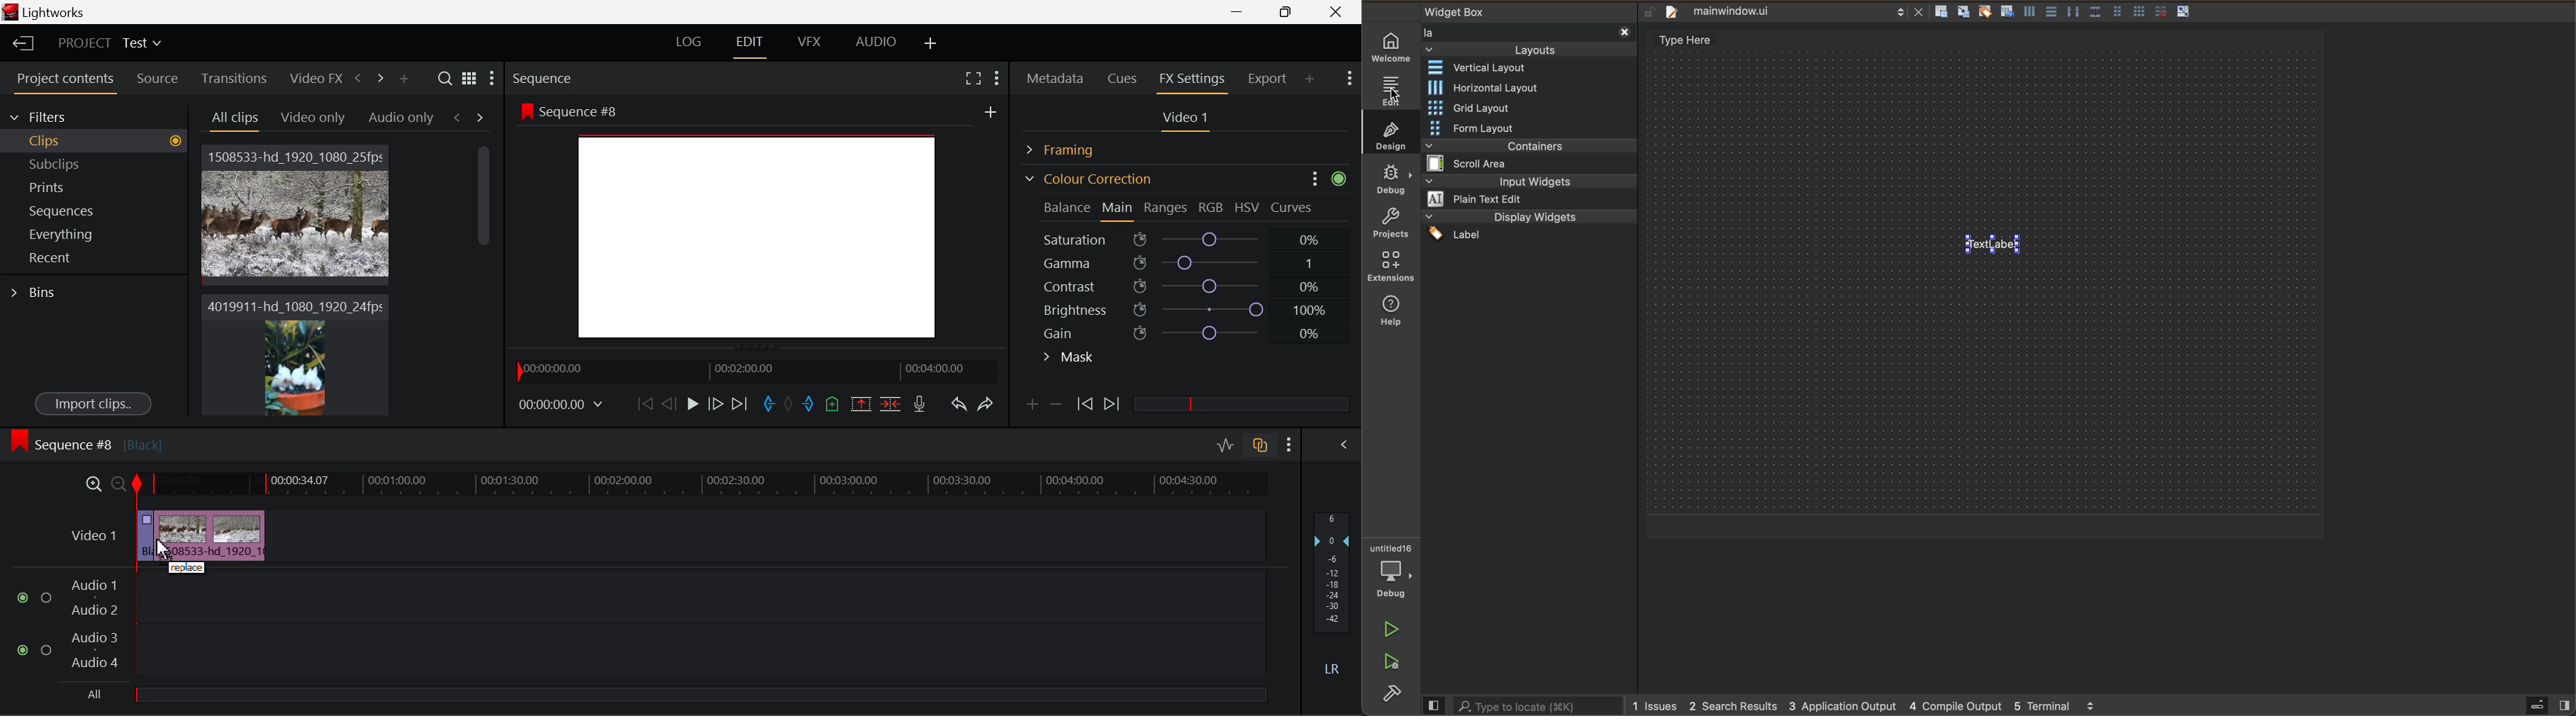 The image size is (2576, 728). Describe the element at coordinates (715, 403) in the screenshot. I see `Go Forward` at that location.